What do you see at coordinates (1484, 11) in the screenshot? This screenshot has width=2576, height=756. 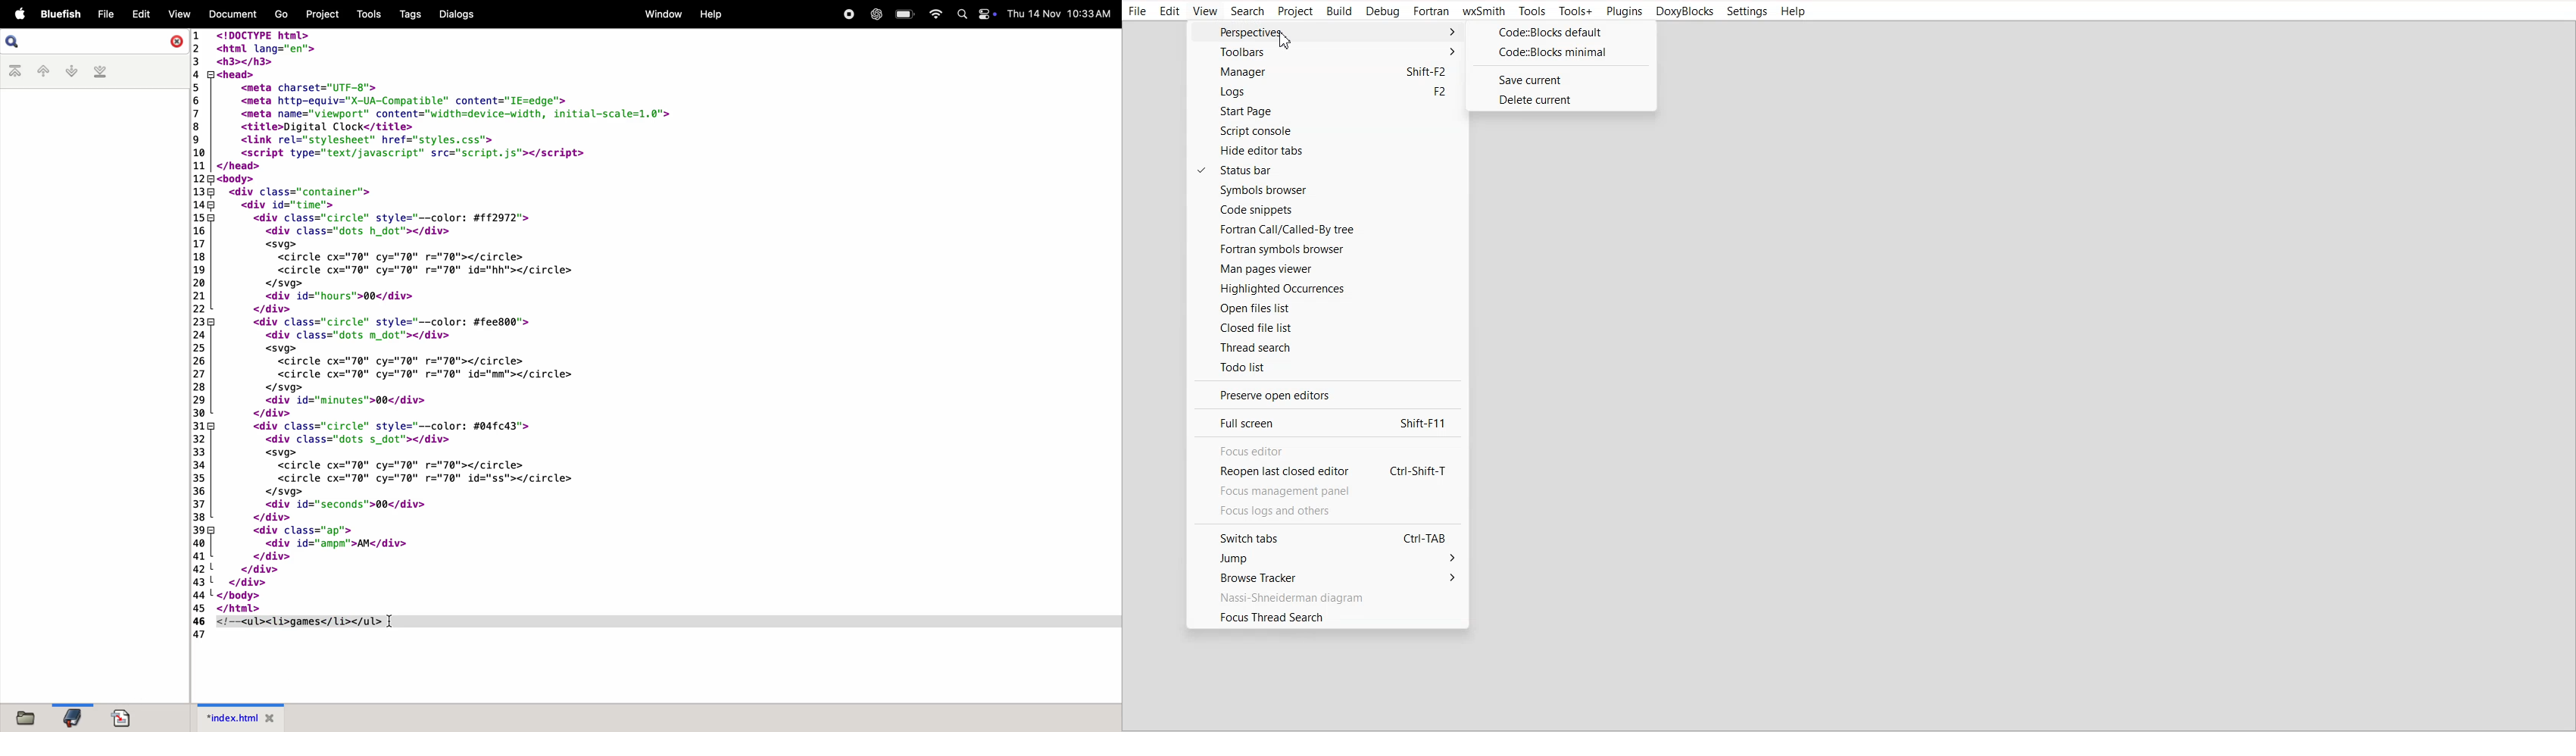 I see `wxSmith` at bounding box center [1484, 11].